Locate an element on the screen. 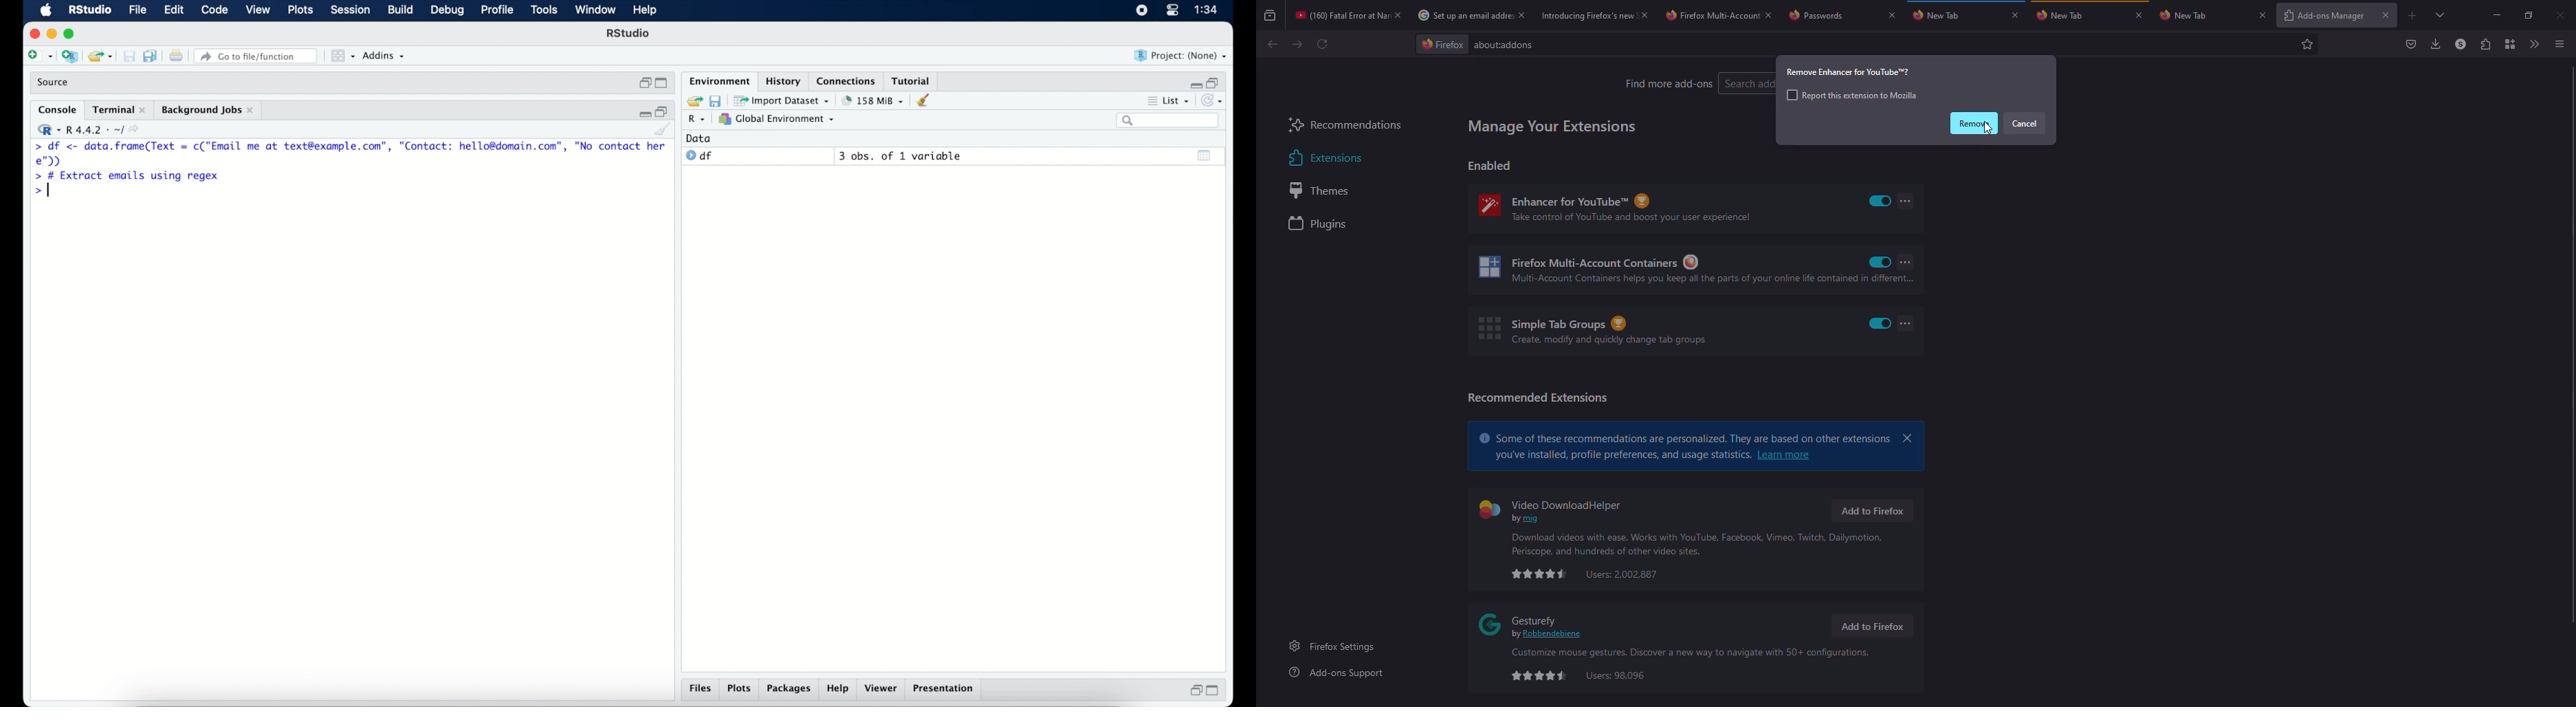 The image size is (2576, 728). viewer is located at coordinates (883, 689).